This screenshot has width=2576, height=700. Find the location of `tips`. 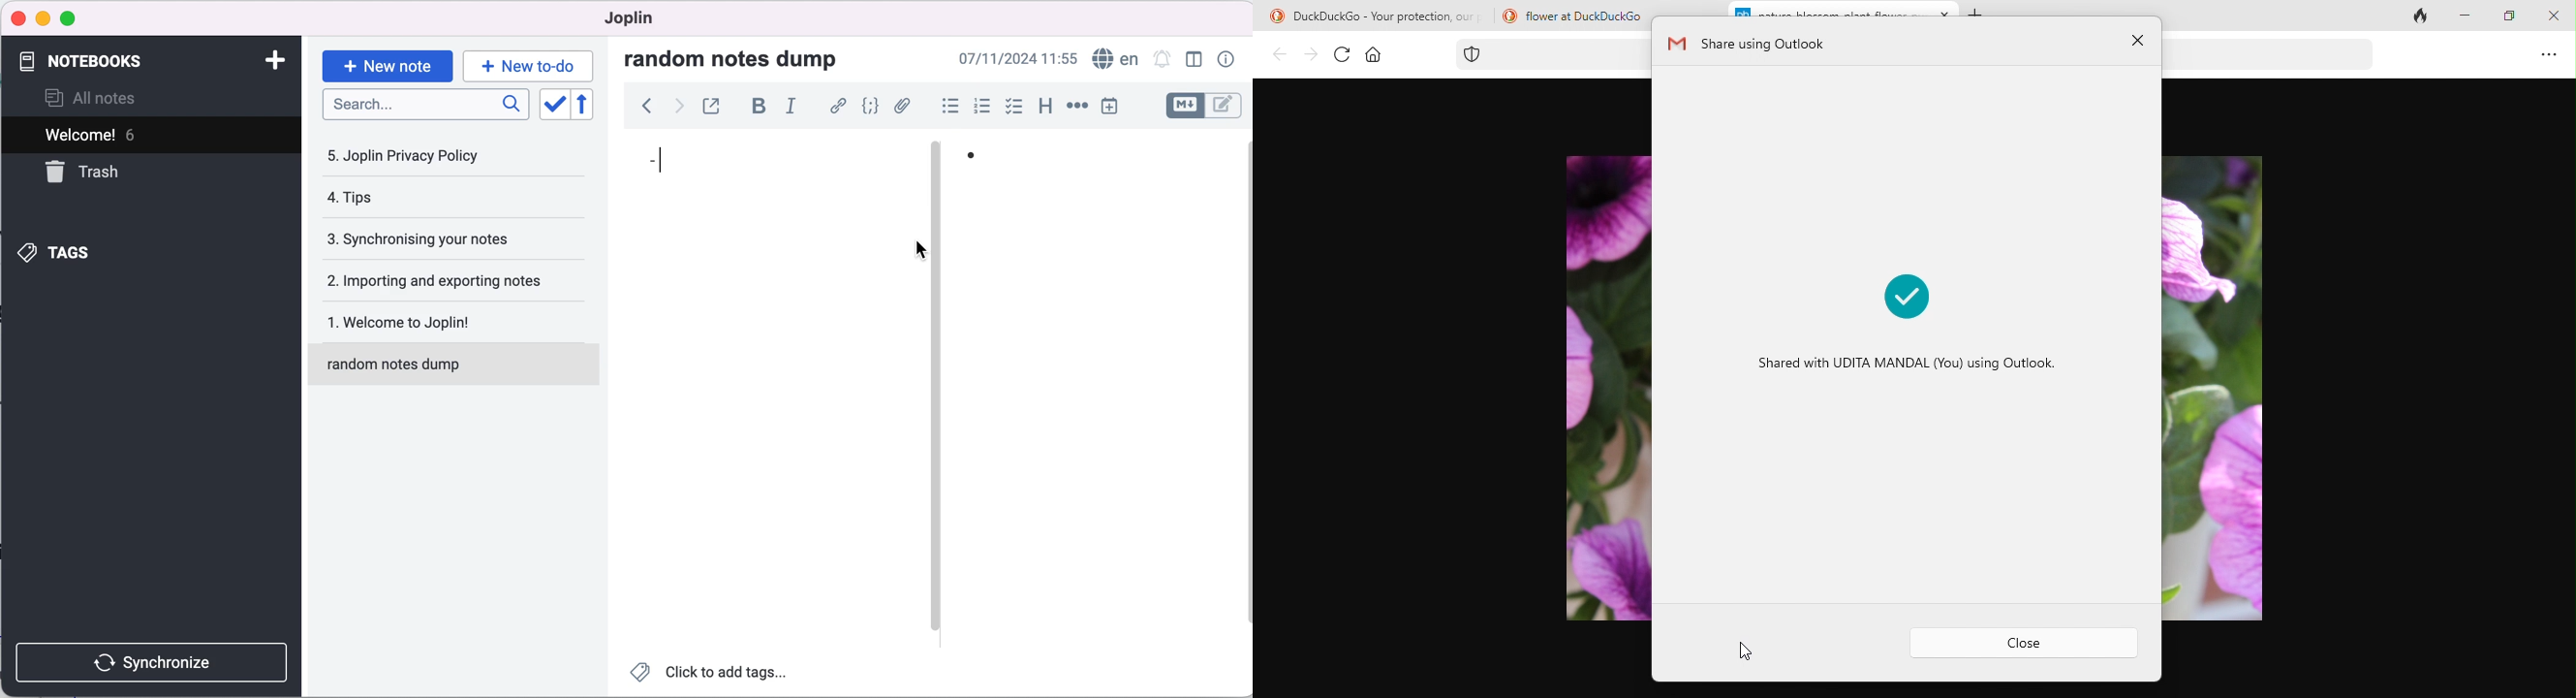

tips is located at coordinates (424, 200).